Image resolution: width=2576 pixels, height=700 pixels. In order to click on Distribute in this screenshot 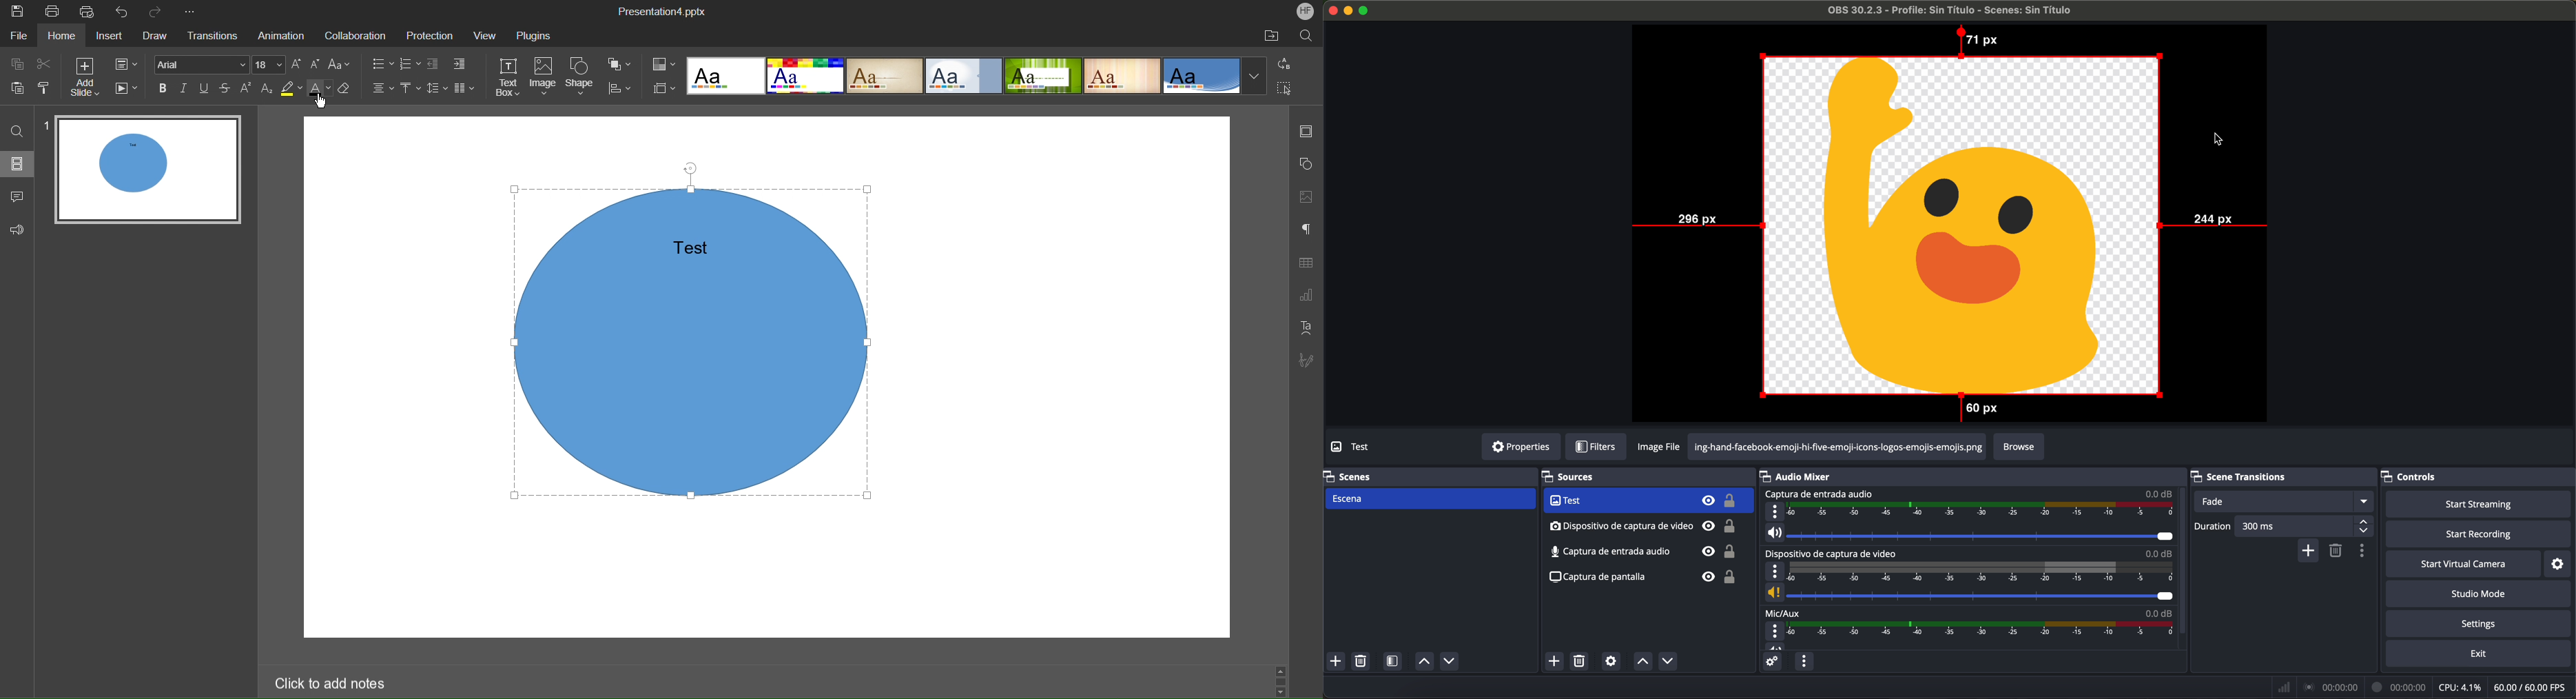, I will do `click(618, 87)`.